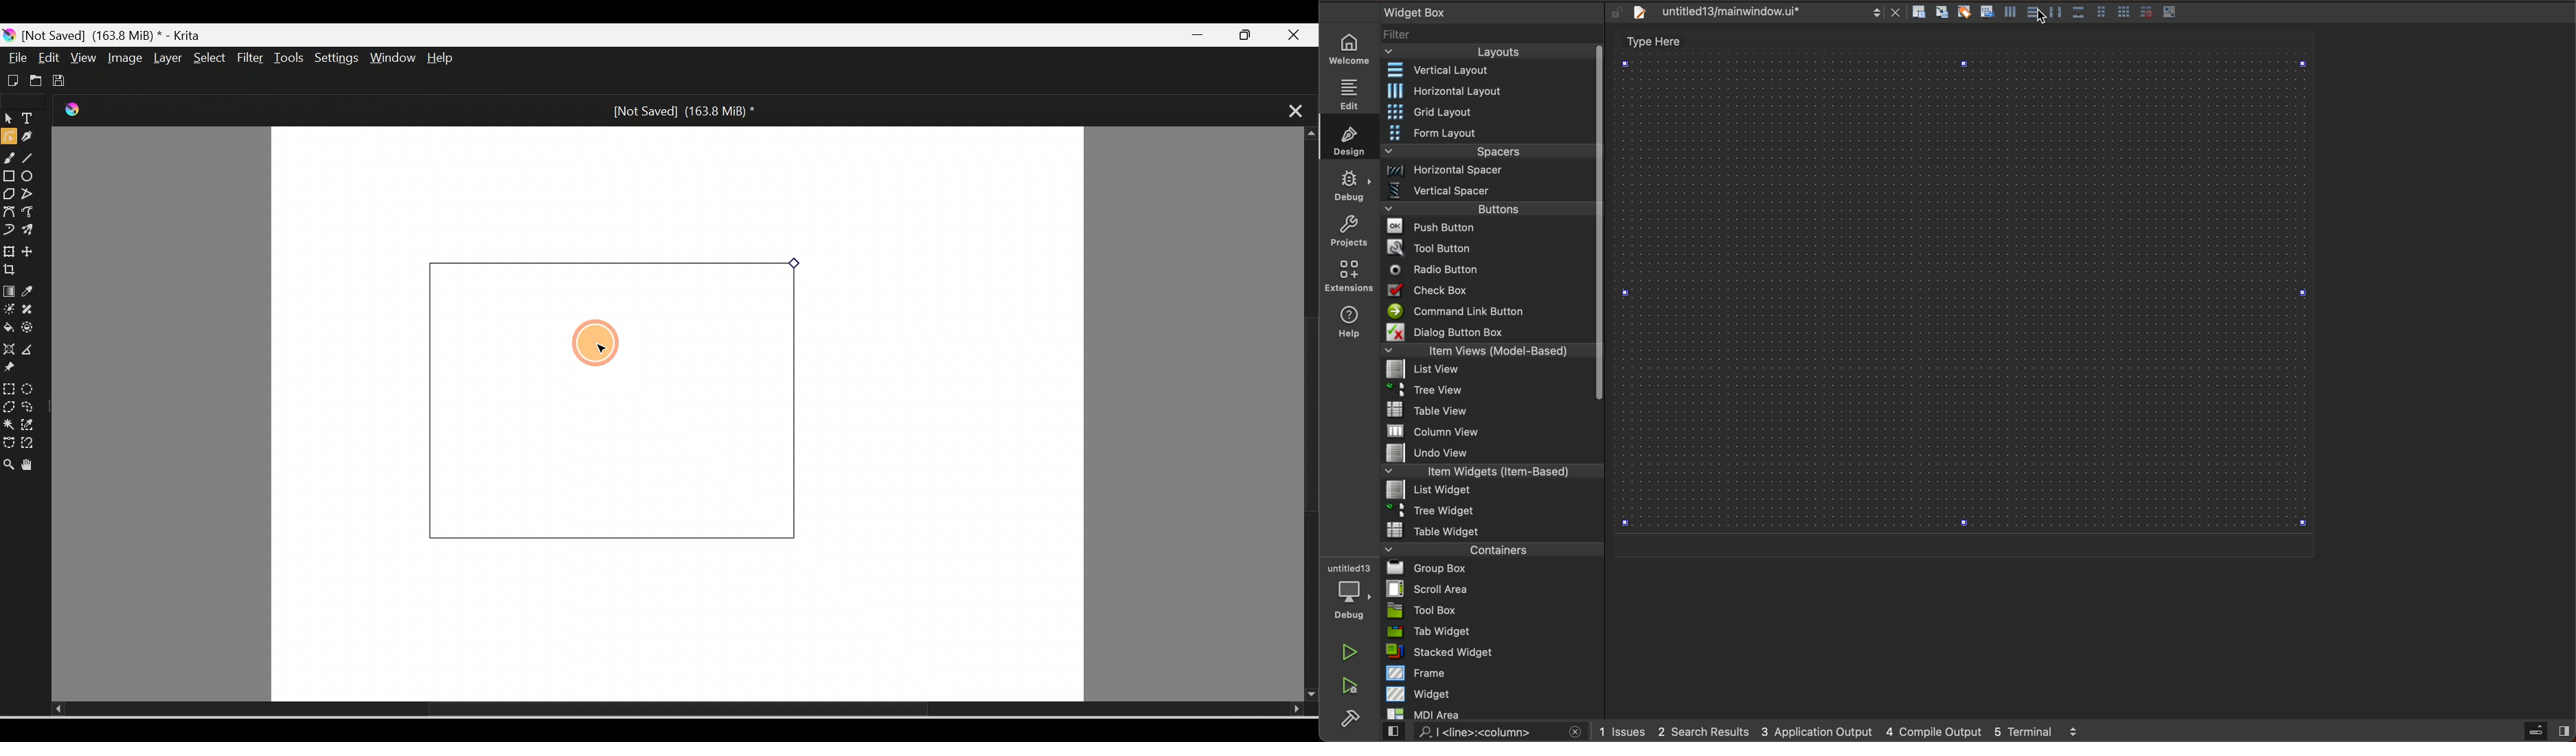 The image size is (2576, 756). I want to click on Pan tool, so click(30, 462).